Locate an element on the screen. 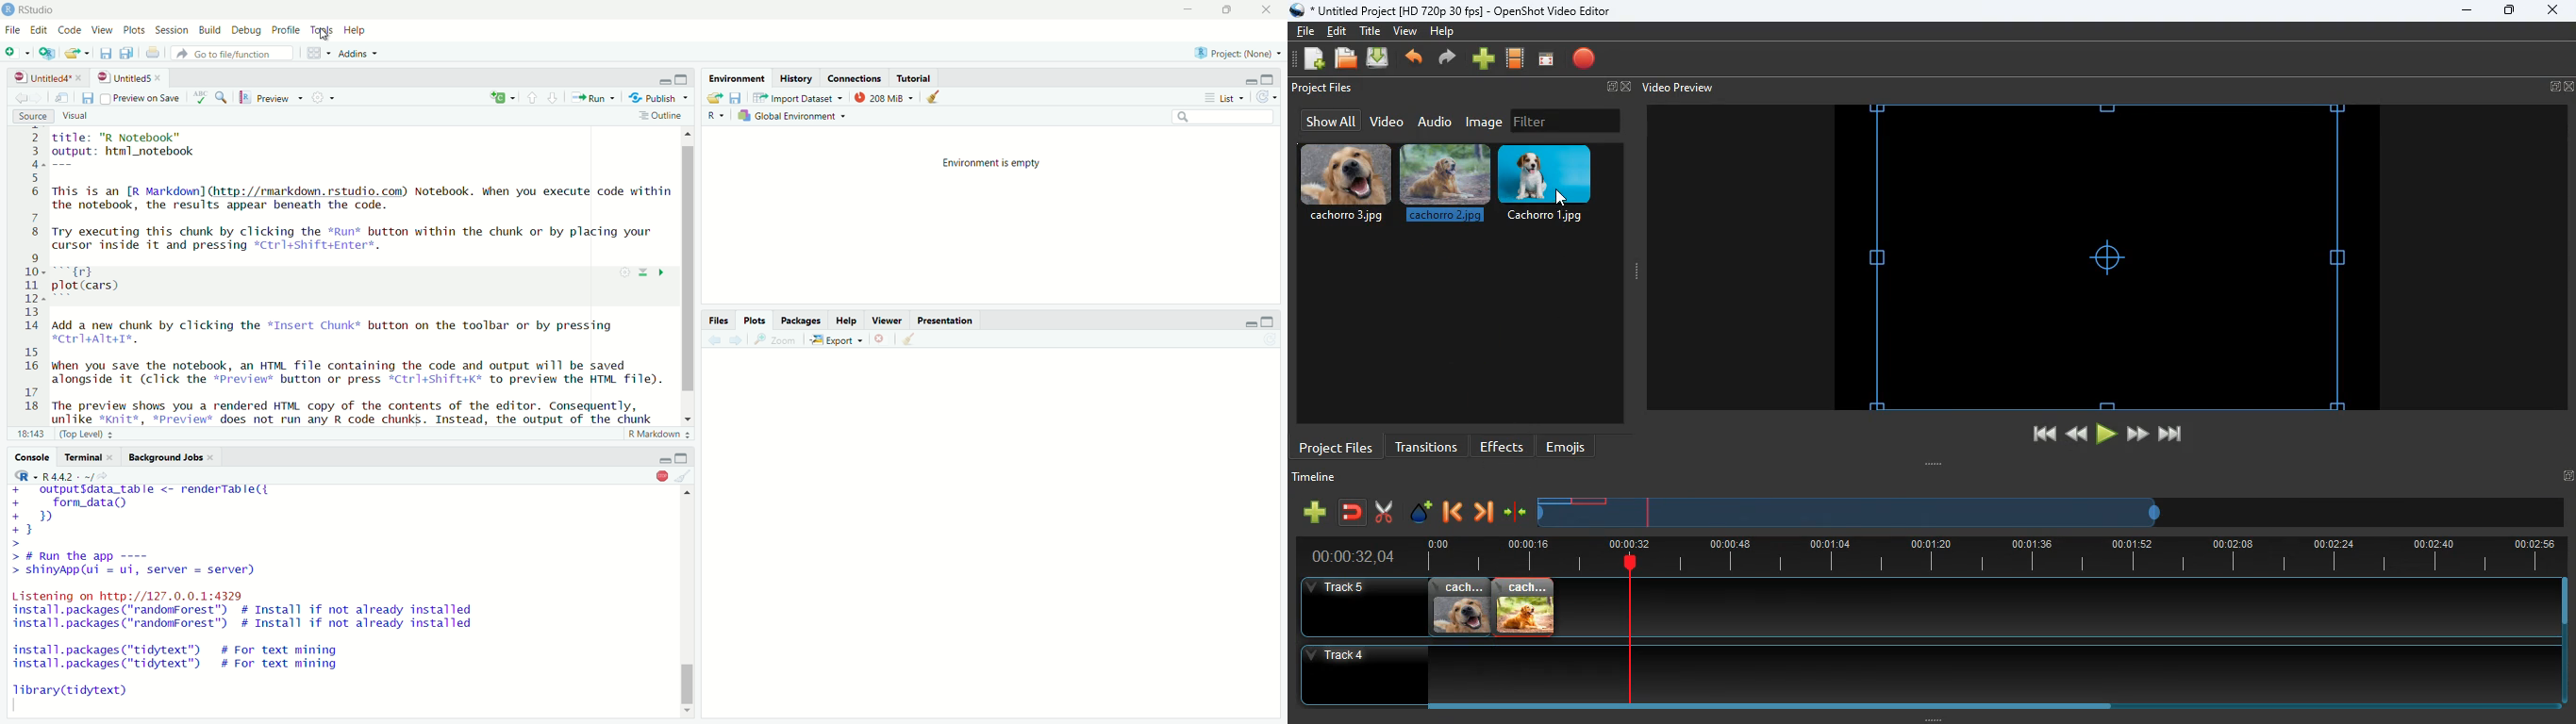 This screenshot has height=728, width=2576. Export is located at coordinates (838, 341).